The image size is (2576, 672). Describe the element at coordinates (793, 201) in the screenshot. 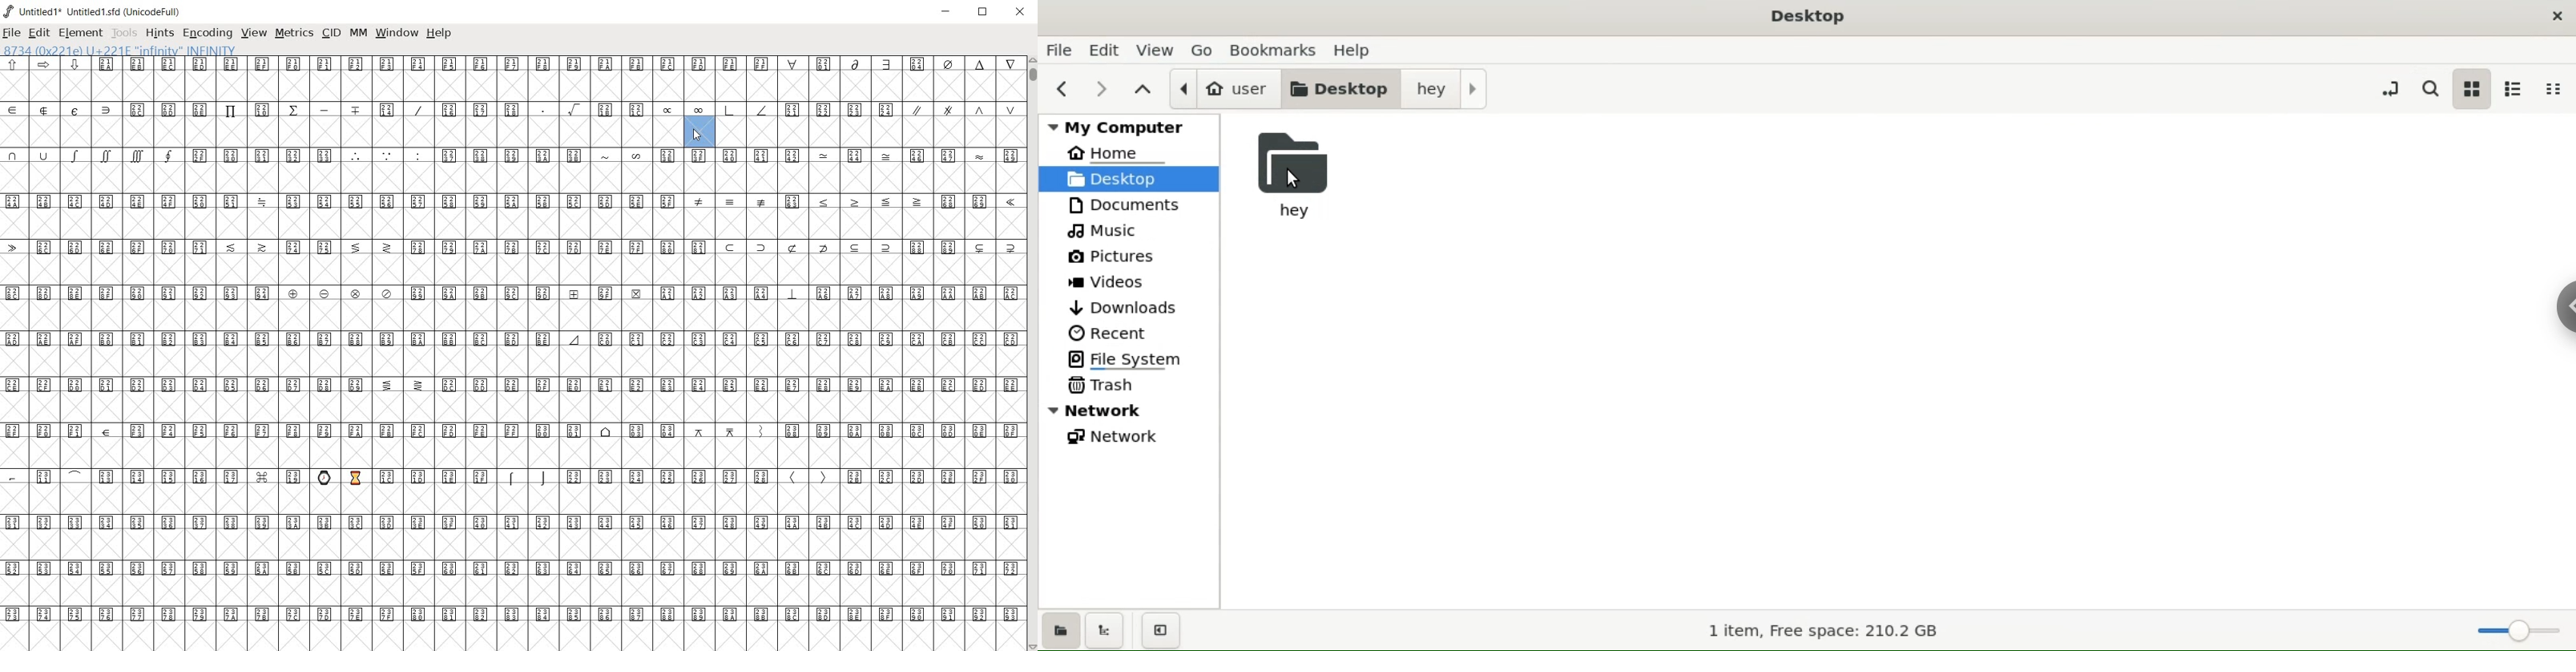

I see `Unicode code points` at that location.